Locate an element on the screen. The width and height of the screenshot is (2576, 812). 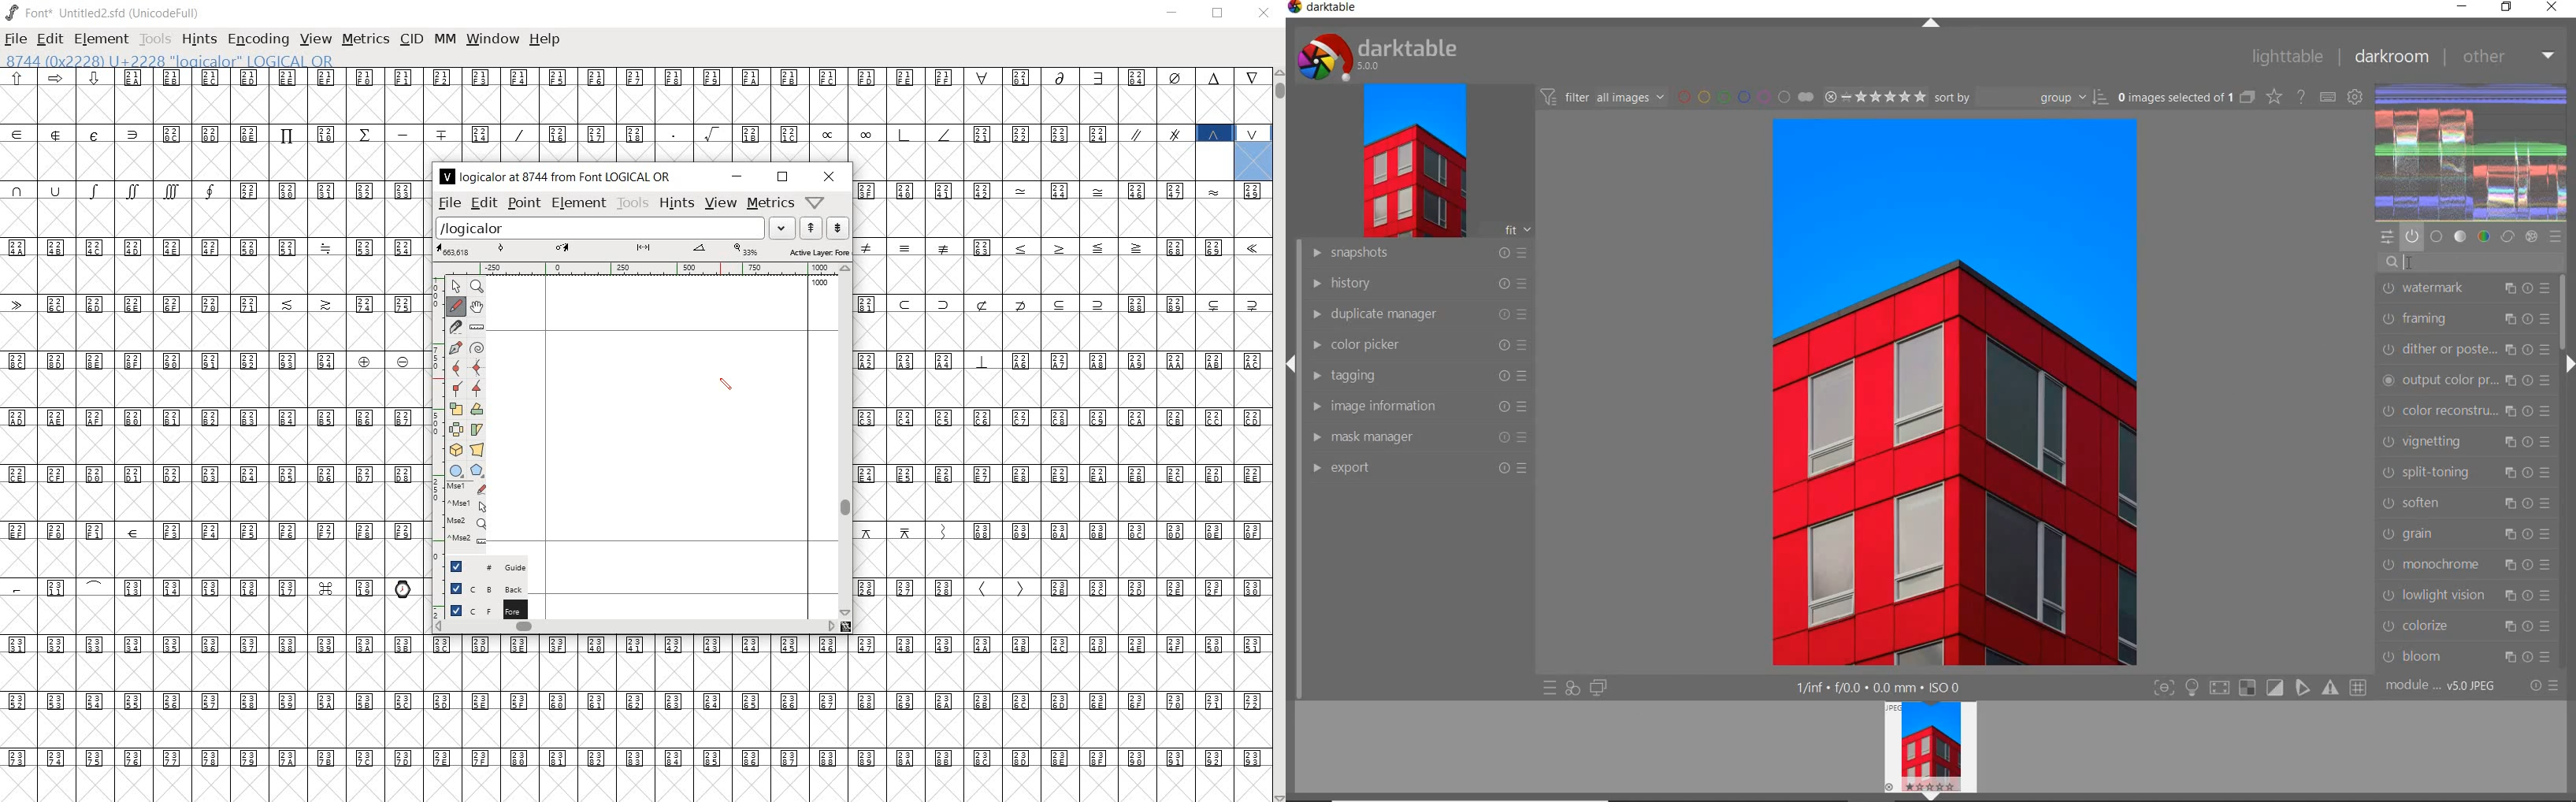
hints is located at coordinates (675, 202).